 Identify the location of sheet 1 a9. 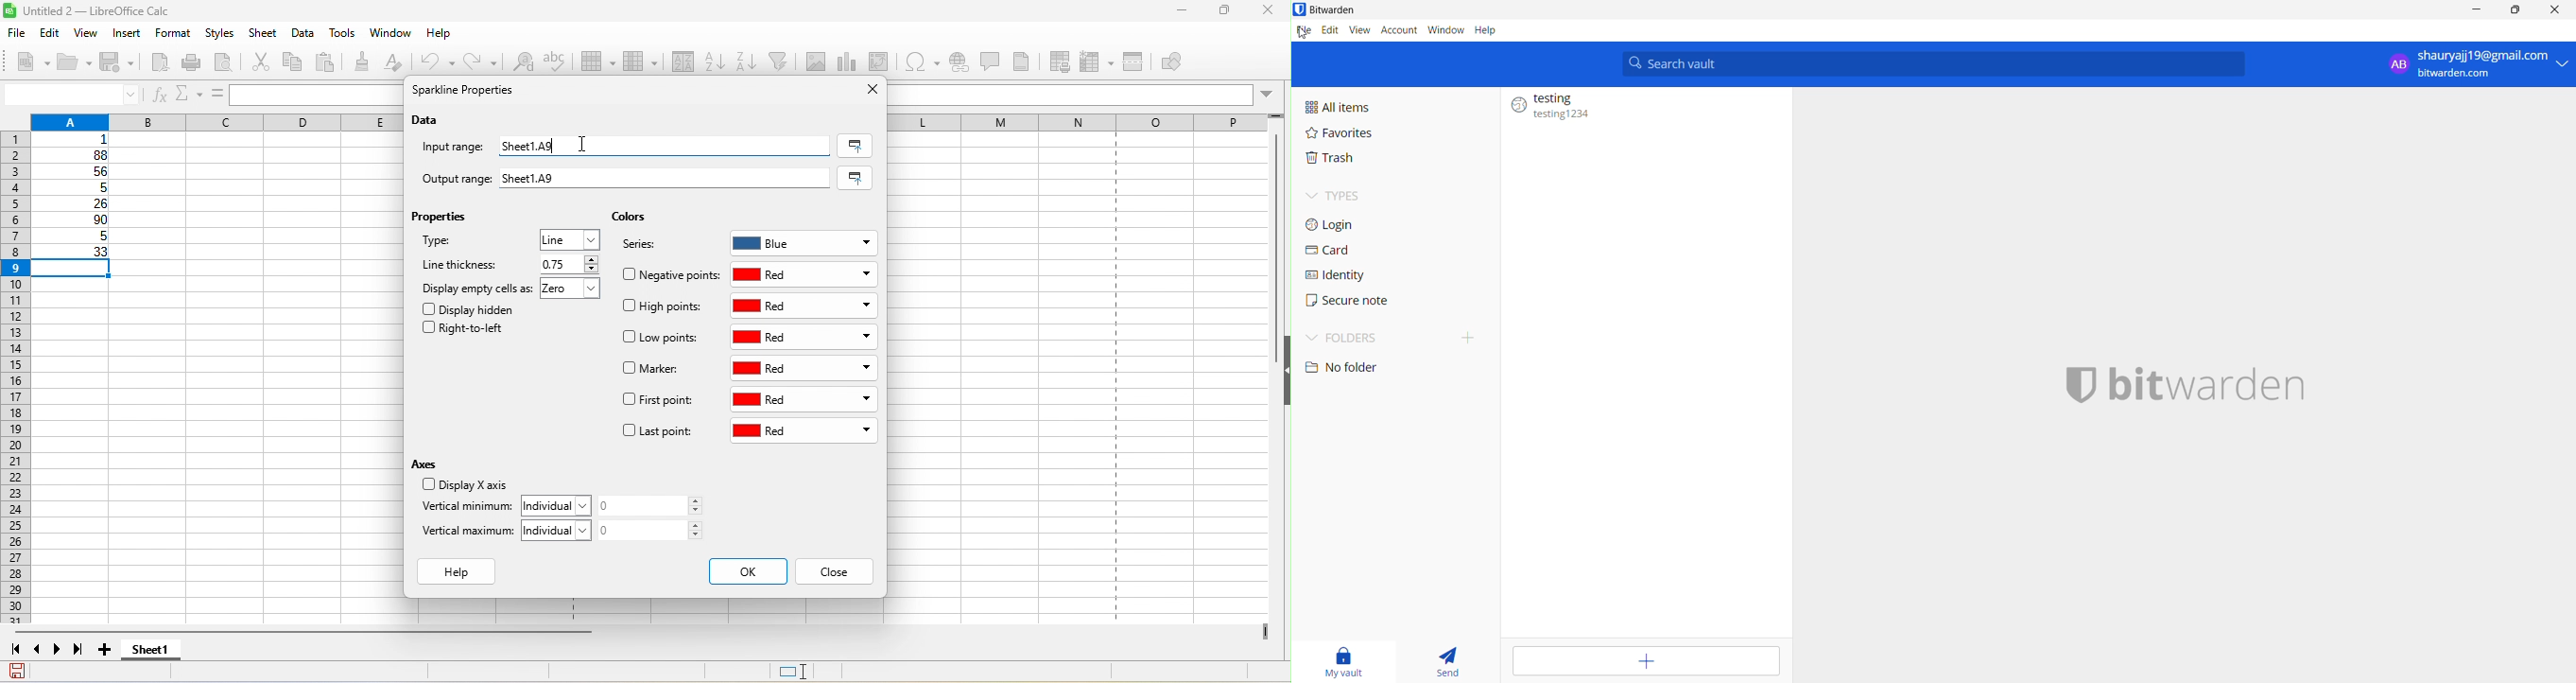
(660, 145).